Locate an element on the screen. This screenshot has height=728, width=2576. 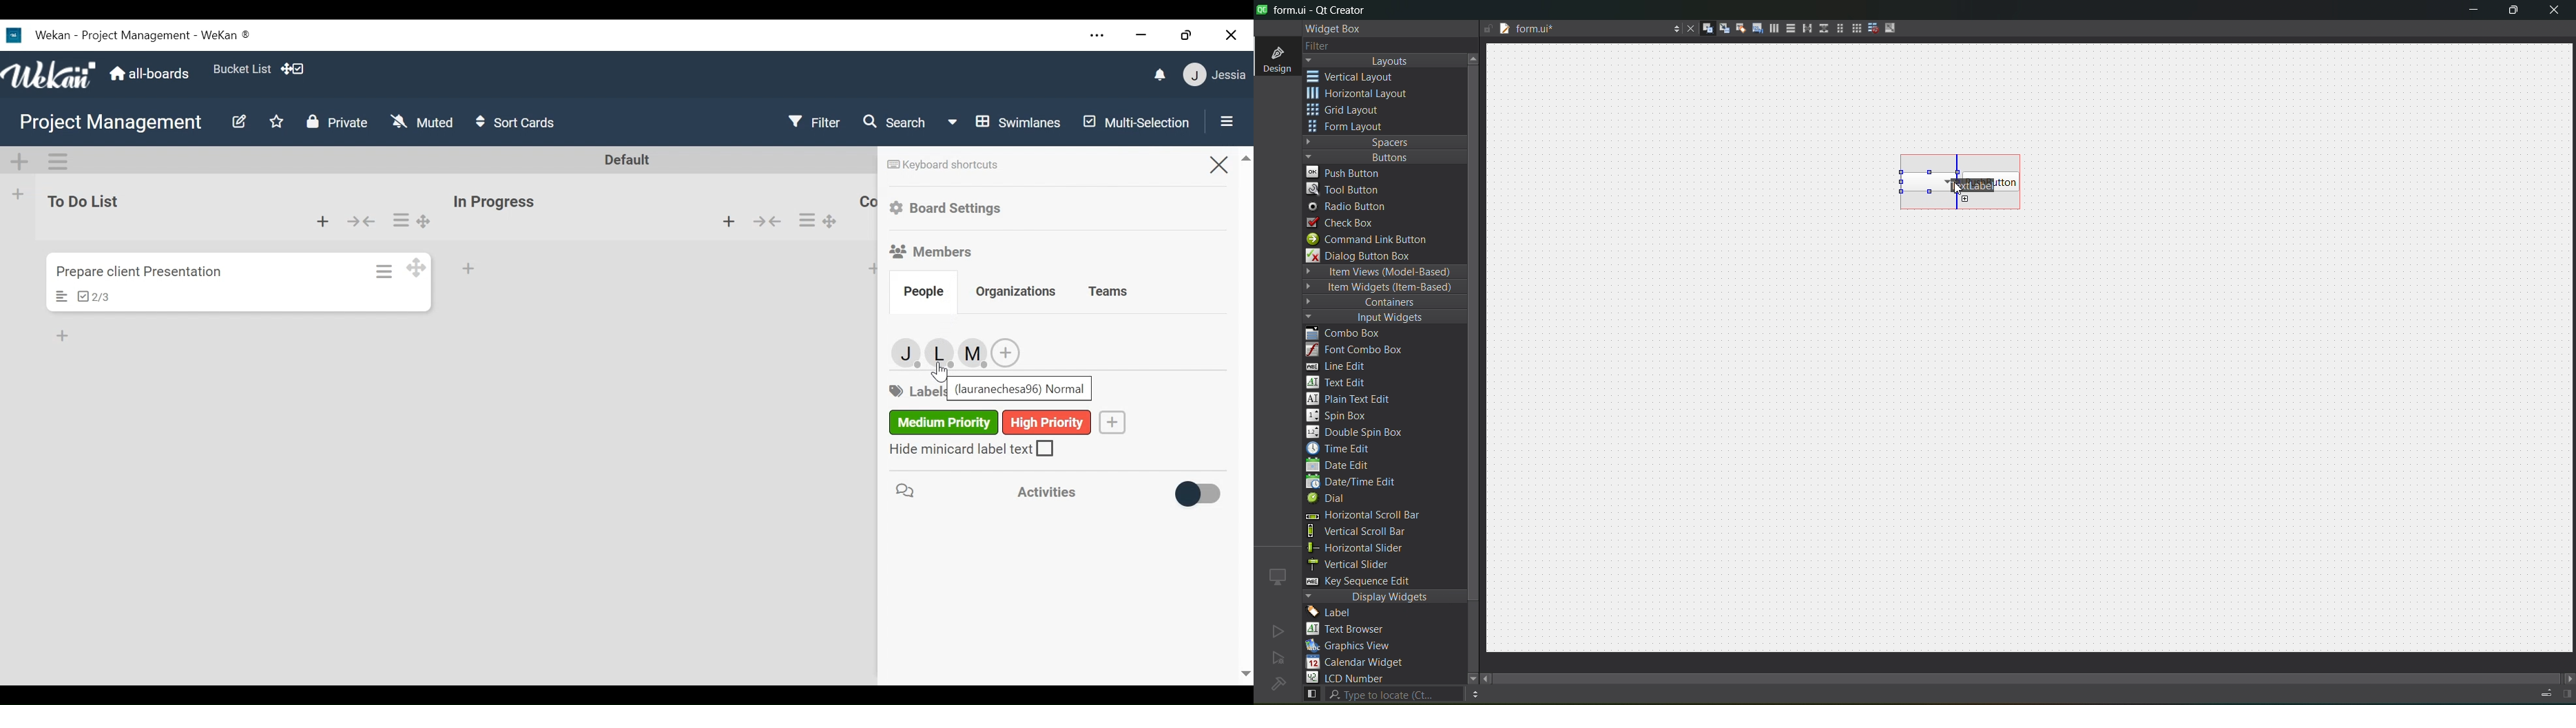
widget box is located at coordinates (1336, 29).